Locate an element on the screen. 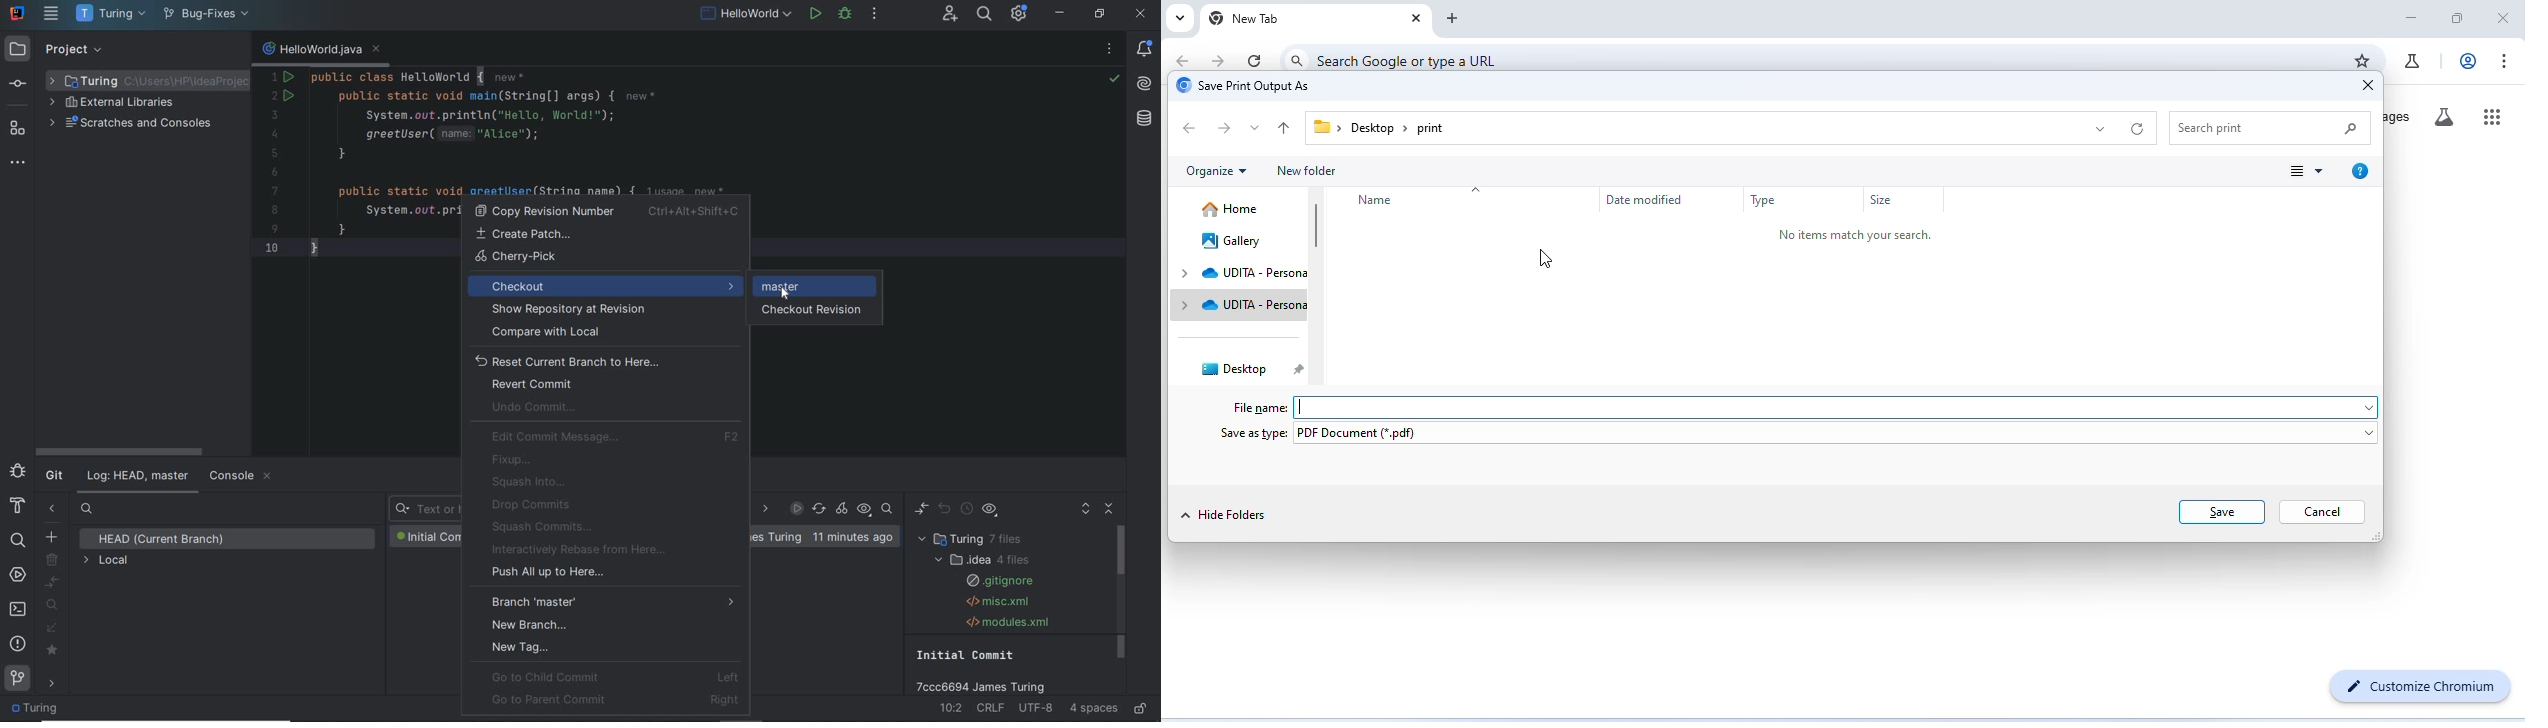 This screenshot has height=728, width=2548. scrollbar is located at coordinates (117, 452).